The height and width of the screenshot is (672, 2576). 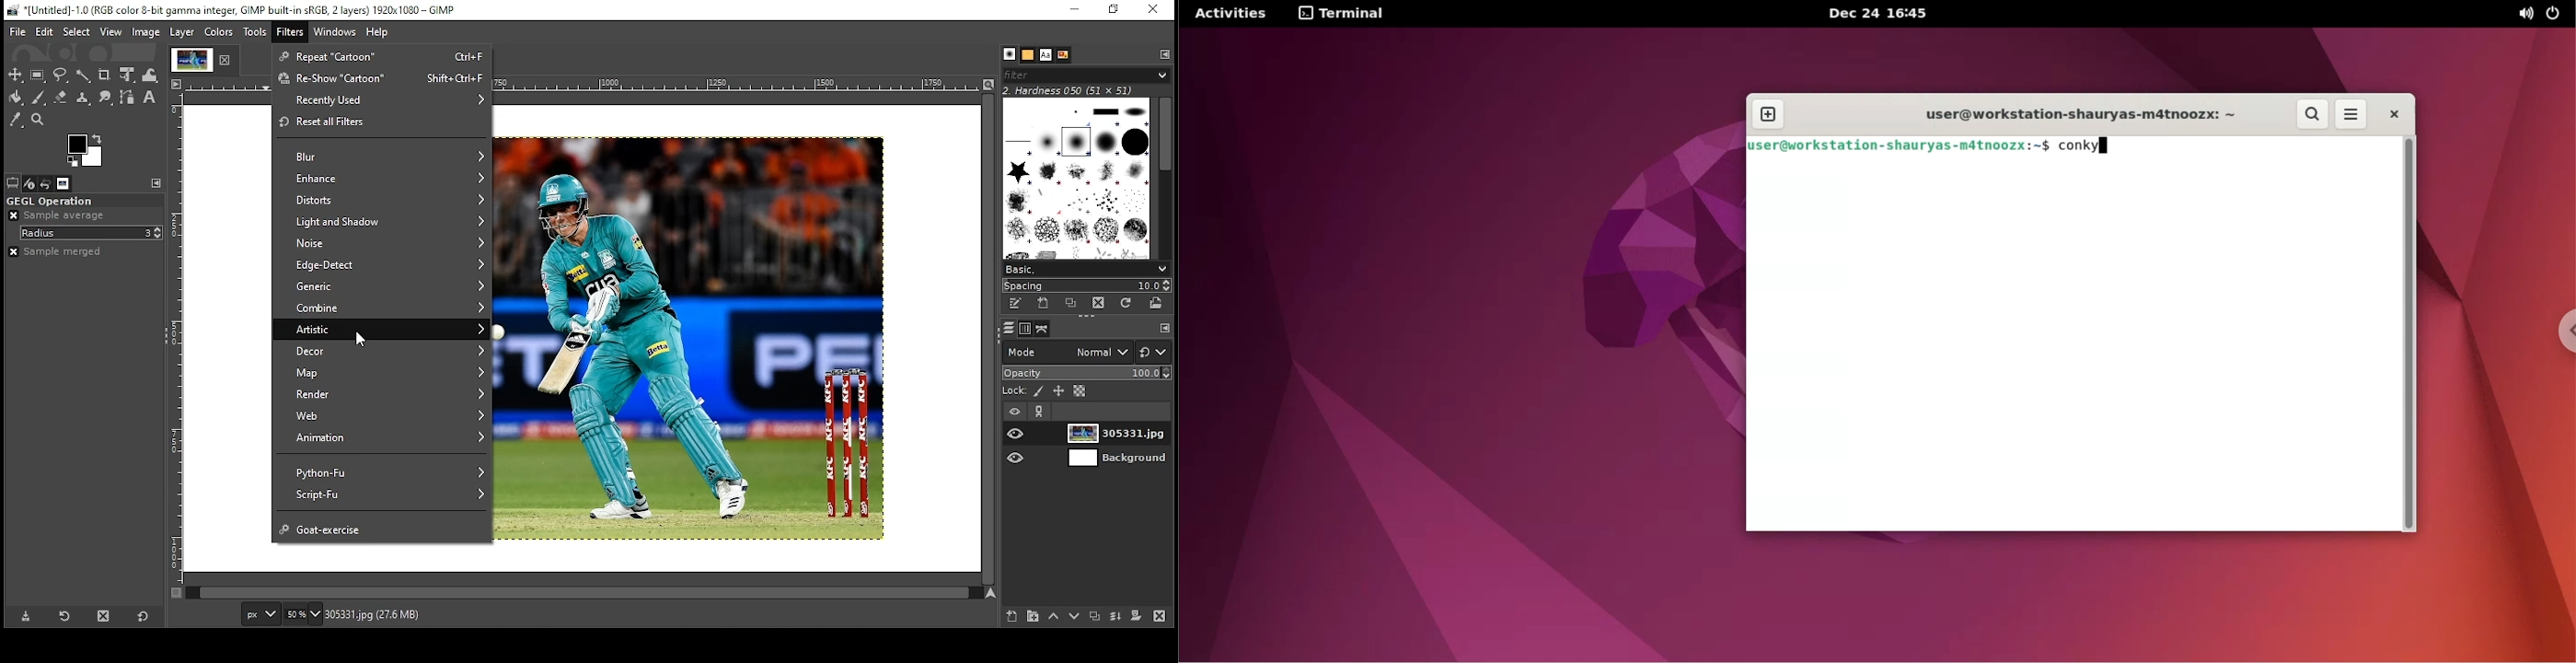 I want to click on save tool preset, so click(x=27, y=616).